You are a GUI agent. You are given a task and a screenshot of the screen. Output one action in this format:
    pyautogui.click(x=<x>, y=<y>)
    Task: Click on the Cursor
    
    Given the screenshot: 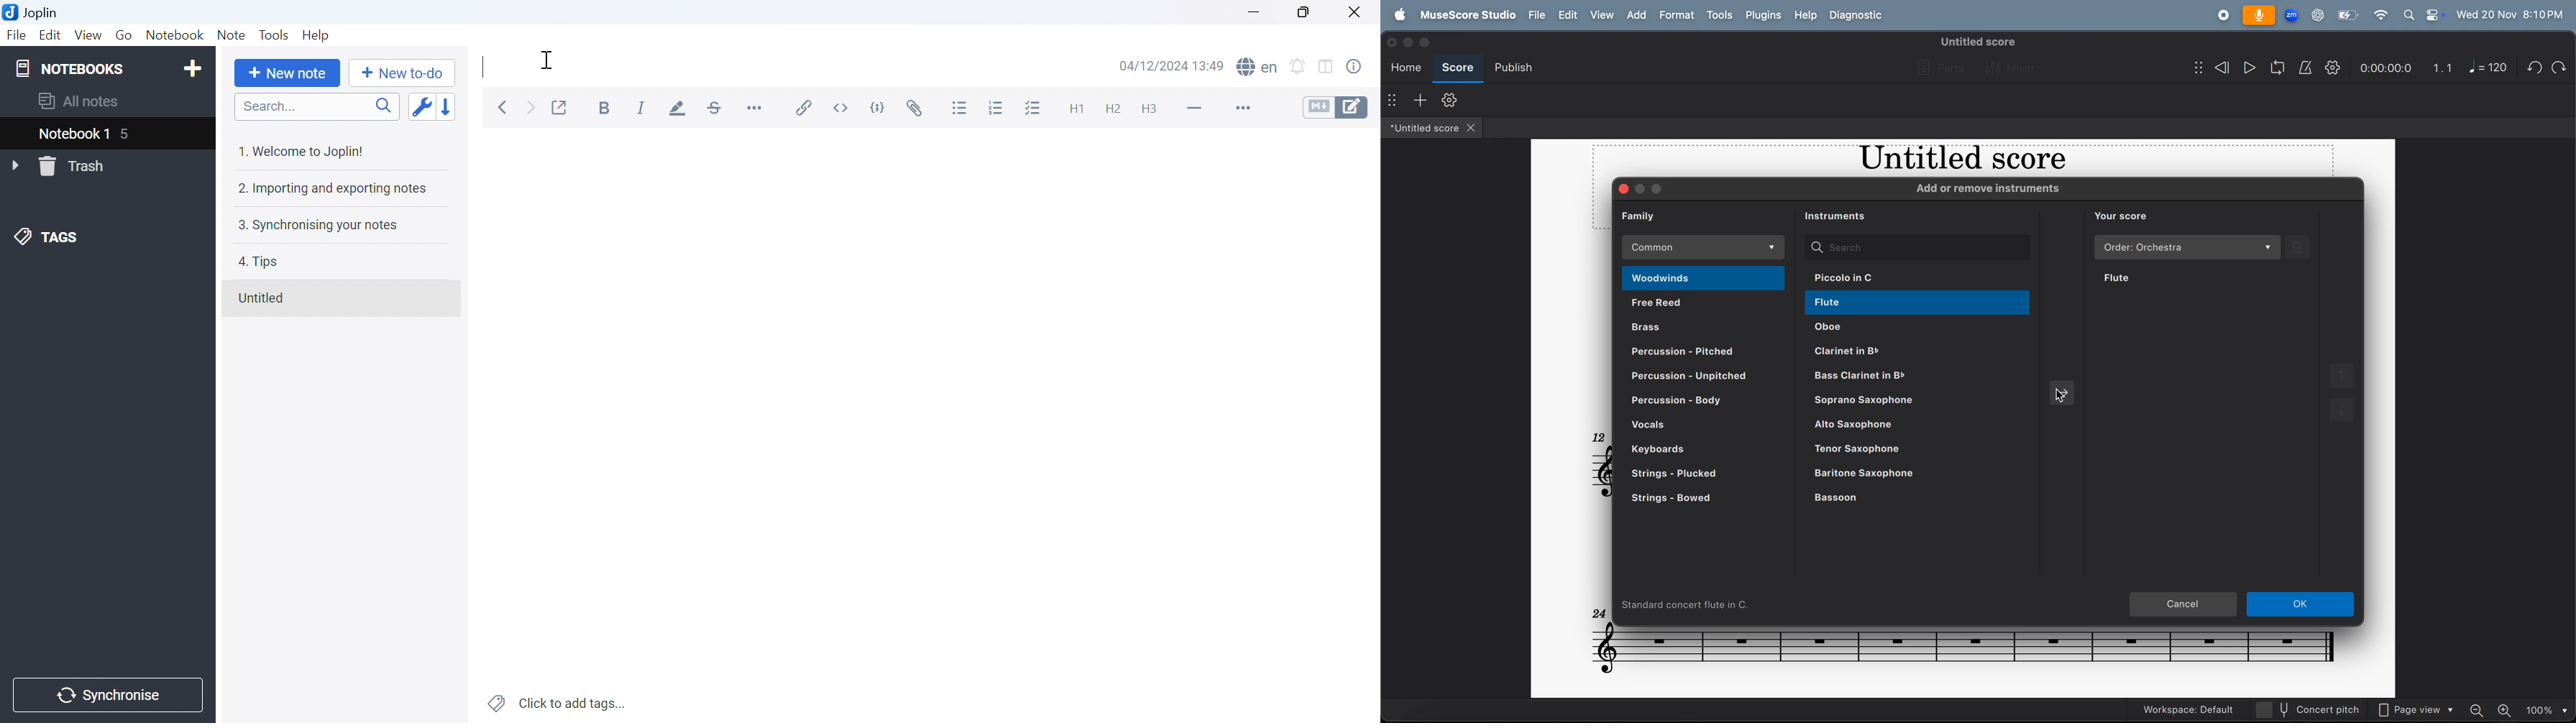 What is the action you would take?
    pyautogui.click(x=549, y=61)
    